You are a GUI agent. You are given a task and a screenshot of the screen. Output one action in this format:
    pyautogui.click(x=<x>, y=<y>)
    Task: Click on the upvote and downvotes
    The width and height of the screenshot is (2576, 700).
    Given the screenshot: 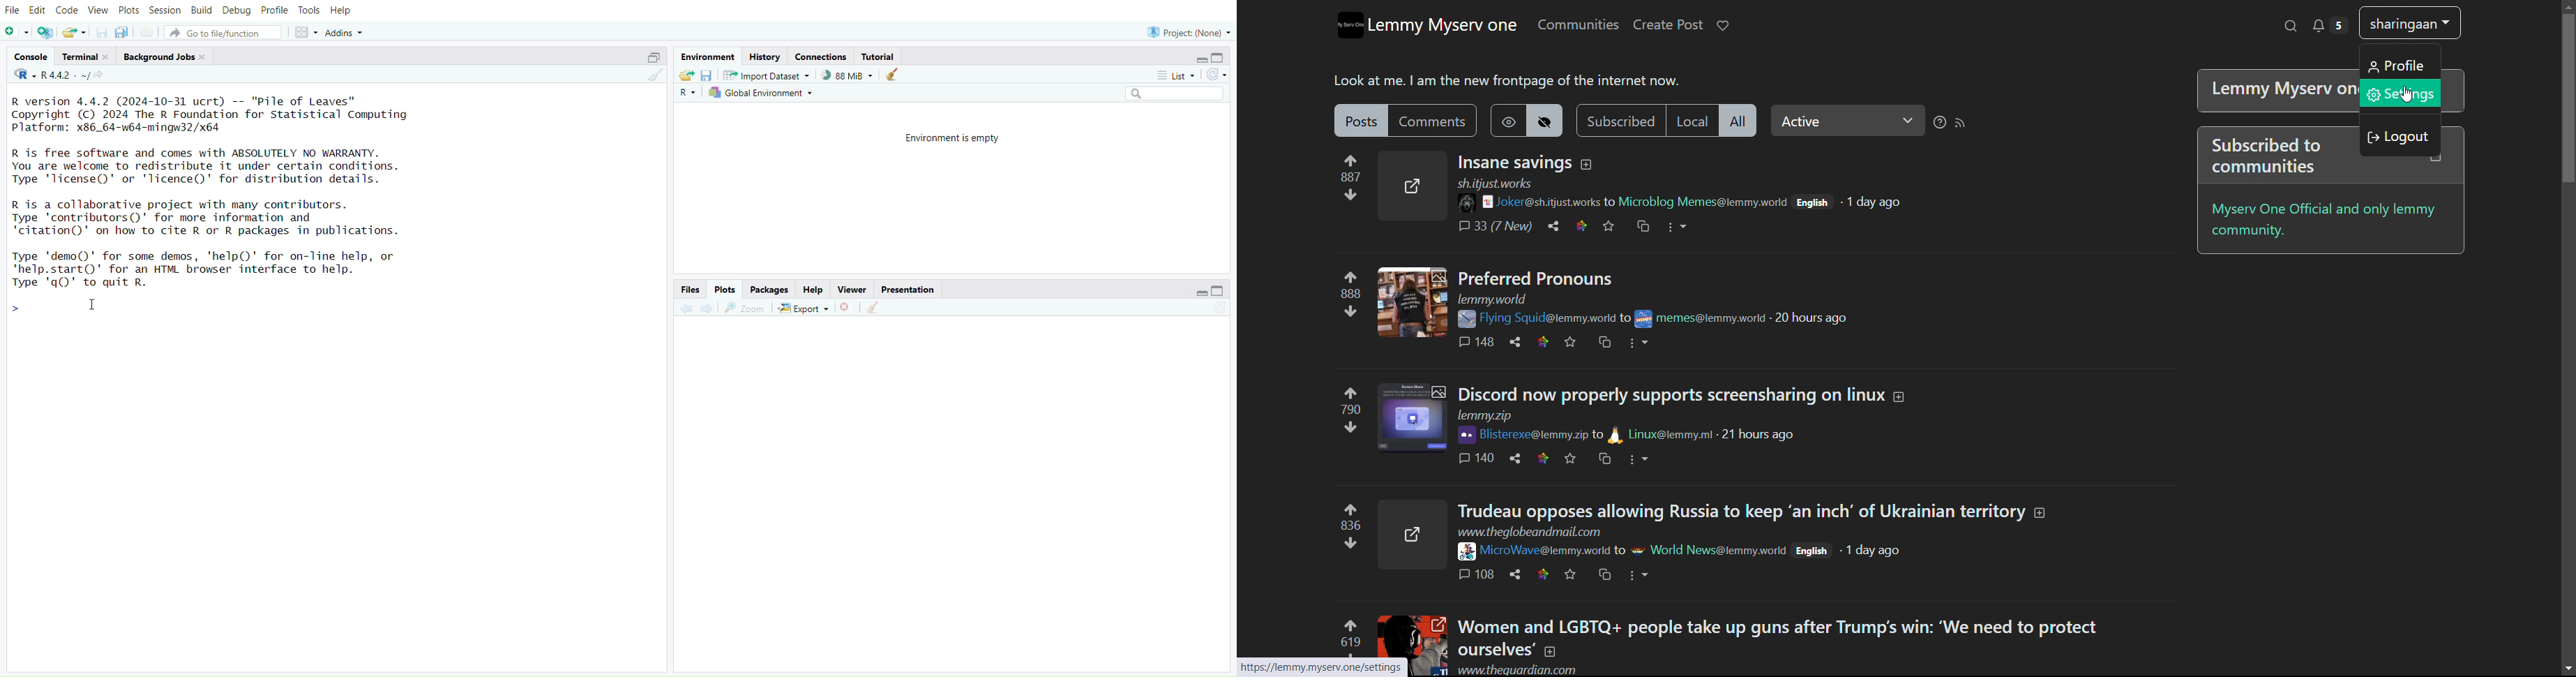 What is the action you would take?
    pyautogui.click(x=1349, y=641)
    